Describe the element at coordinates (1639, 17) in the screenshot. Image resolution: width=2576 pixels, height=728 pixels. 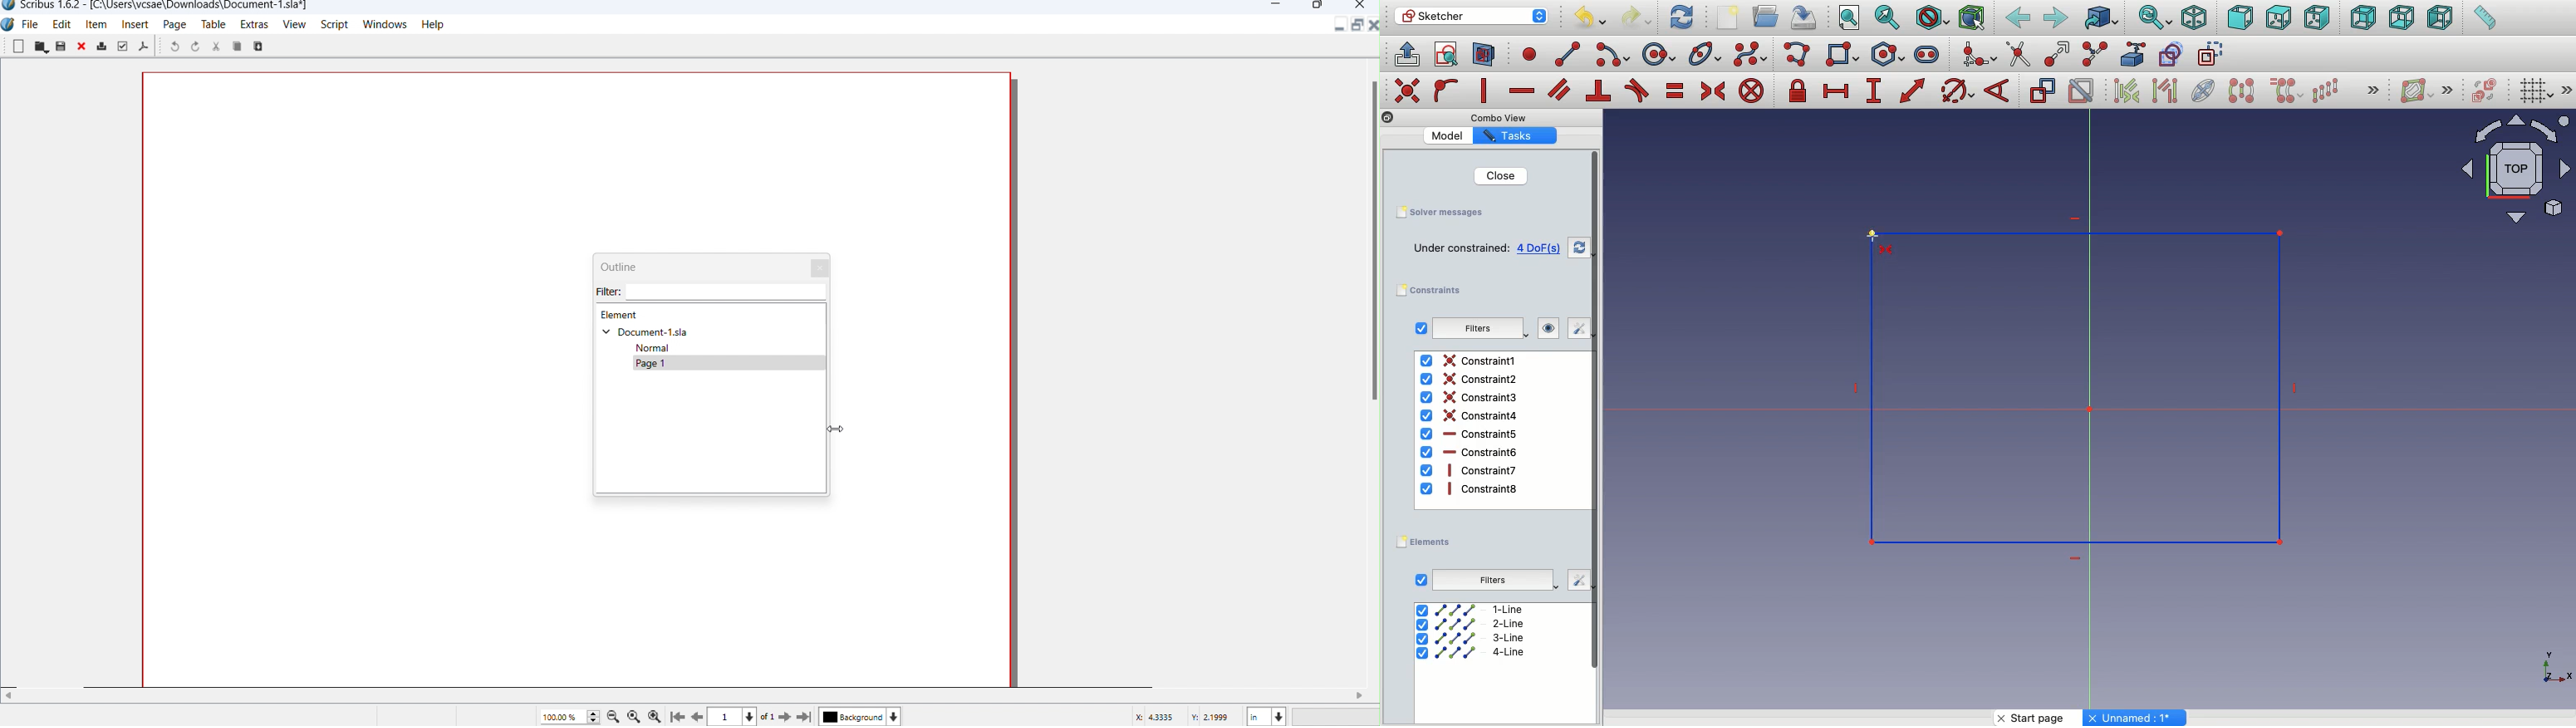
I see `Redo` at that location.